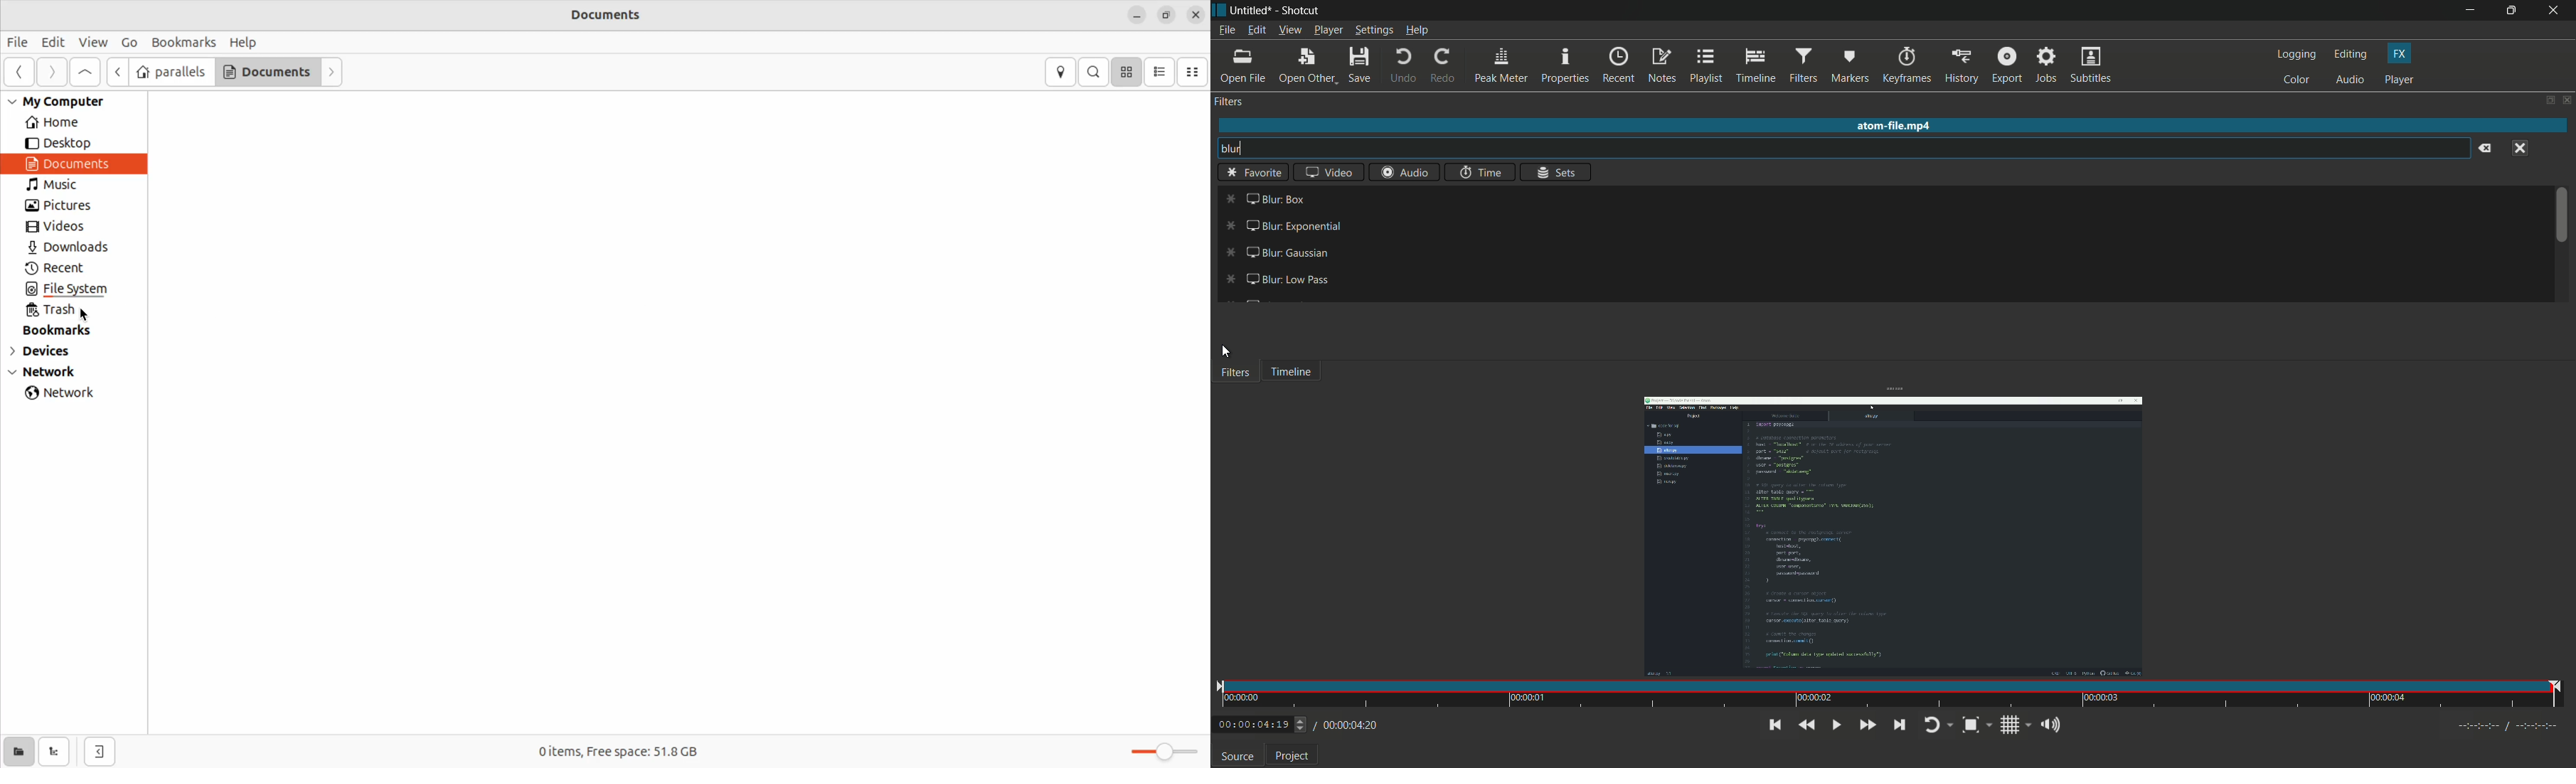  Describe the element at coordinates (1329, 31) in the screenshot. I see `player menu` at that location.